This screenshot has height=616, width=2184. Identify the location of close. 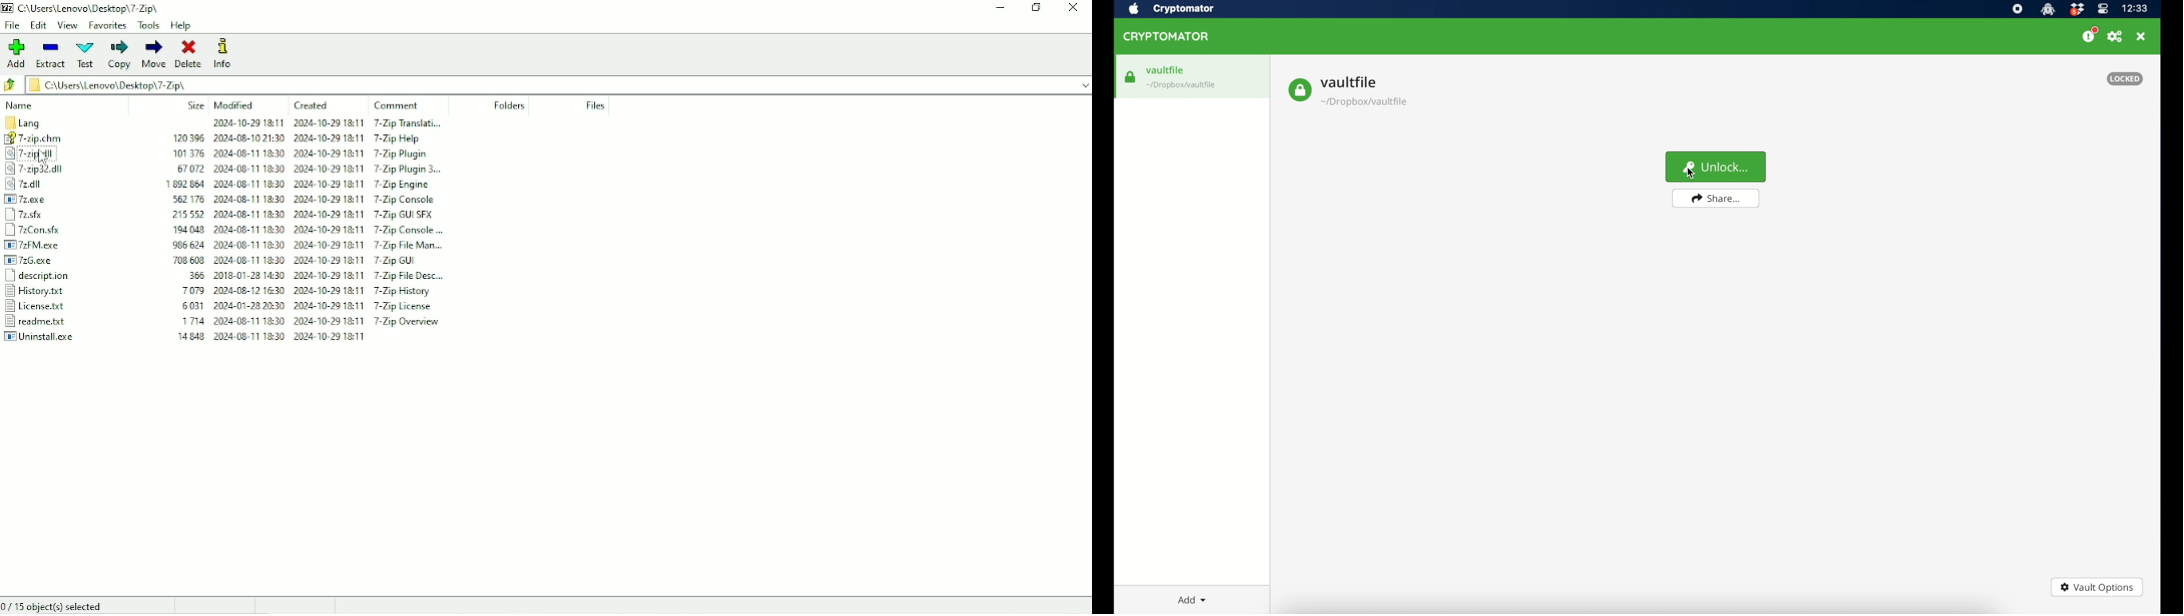
(2143, 36).